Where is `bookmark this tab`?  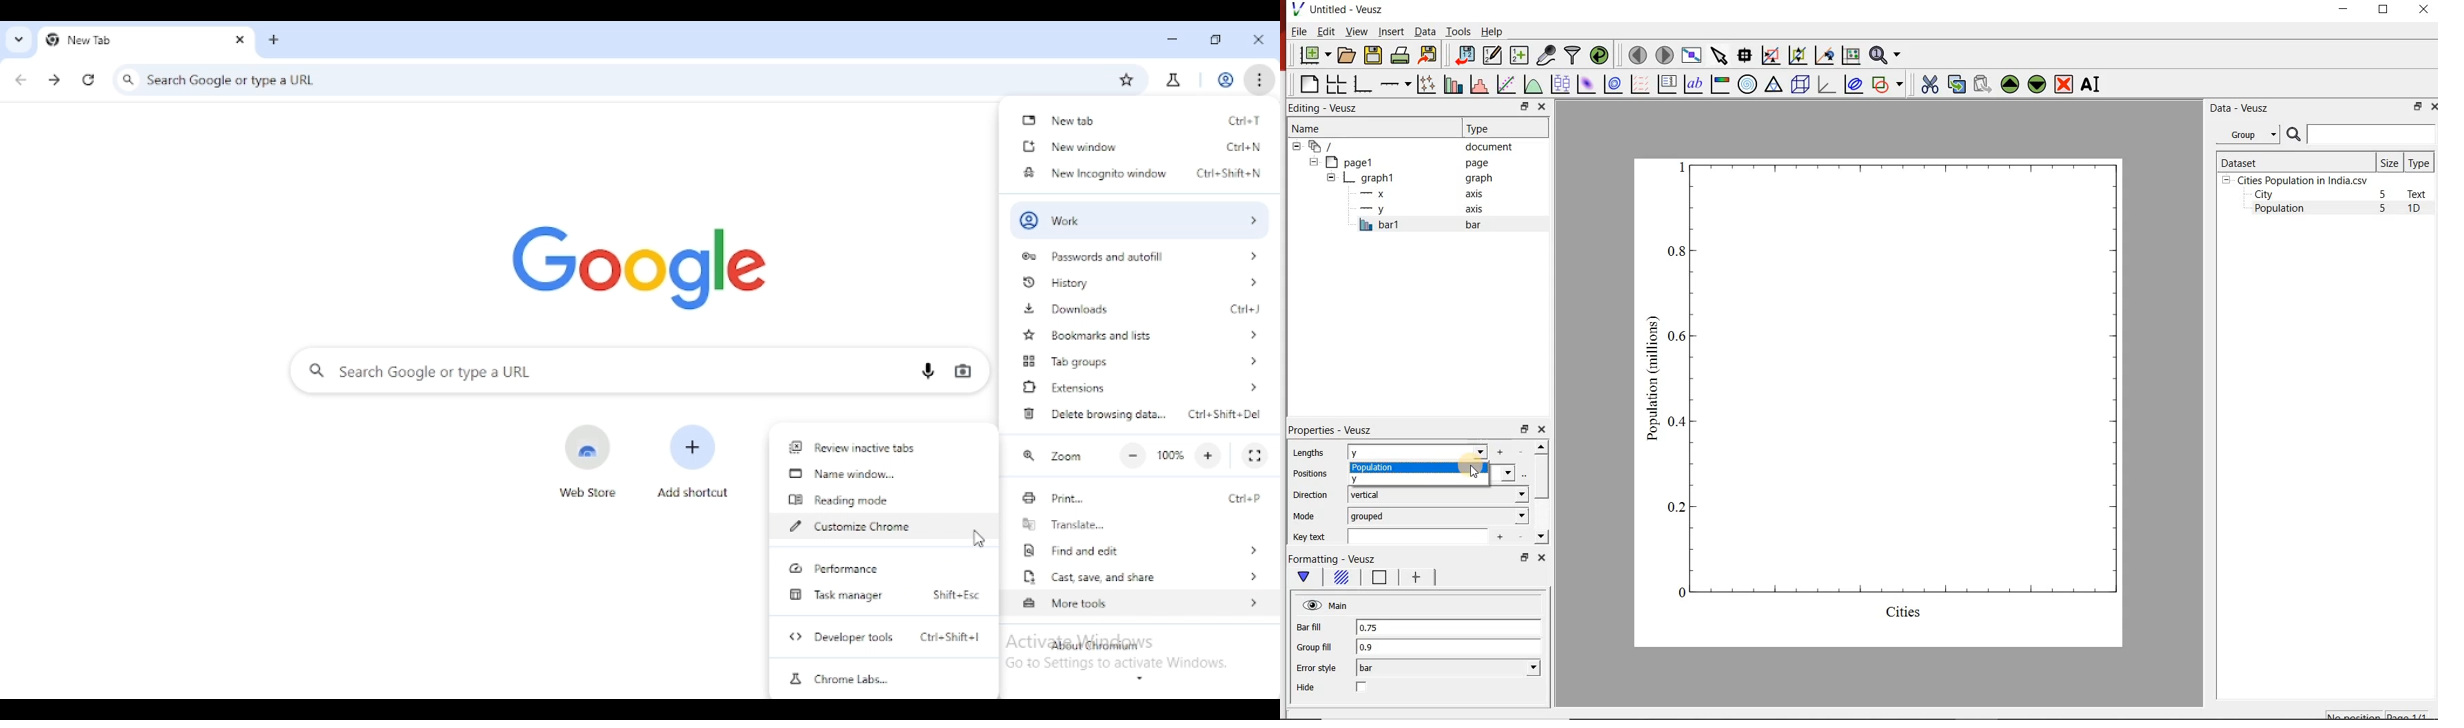 bookmark this tab is located at coordinates (1126, 79).